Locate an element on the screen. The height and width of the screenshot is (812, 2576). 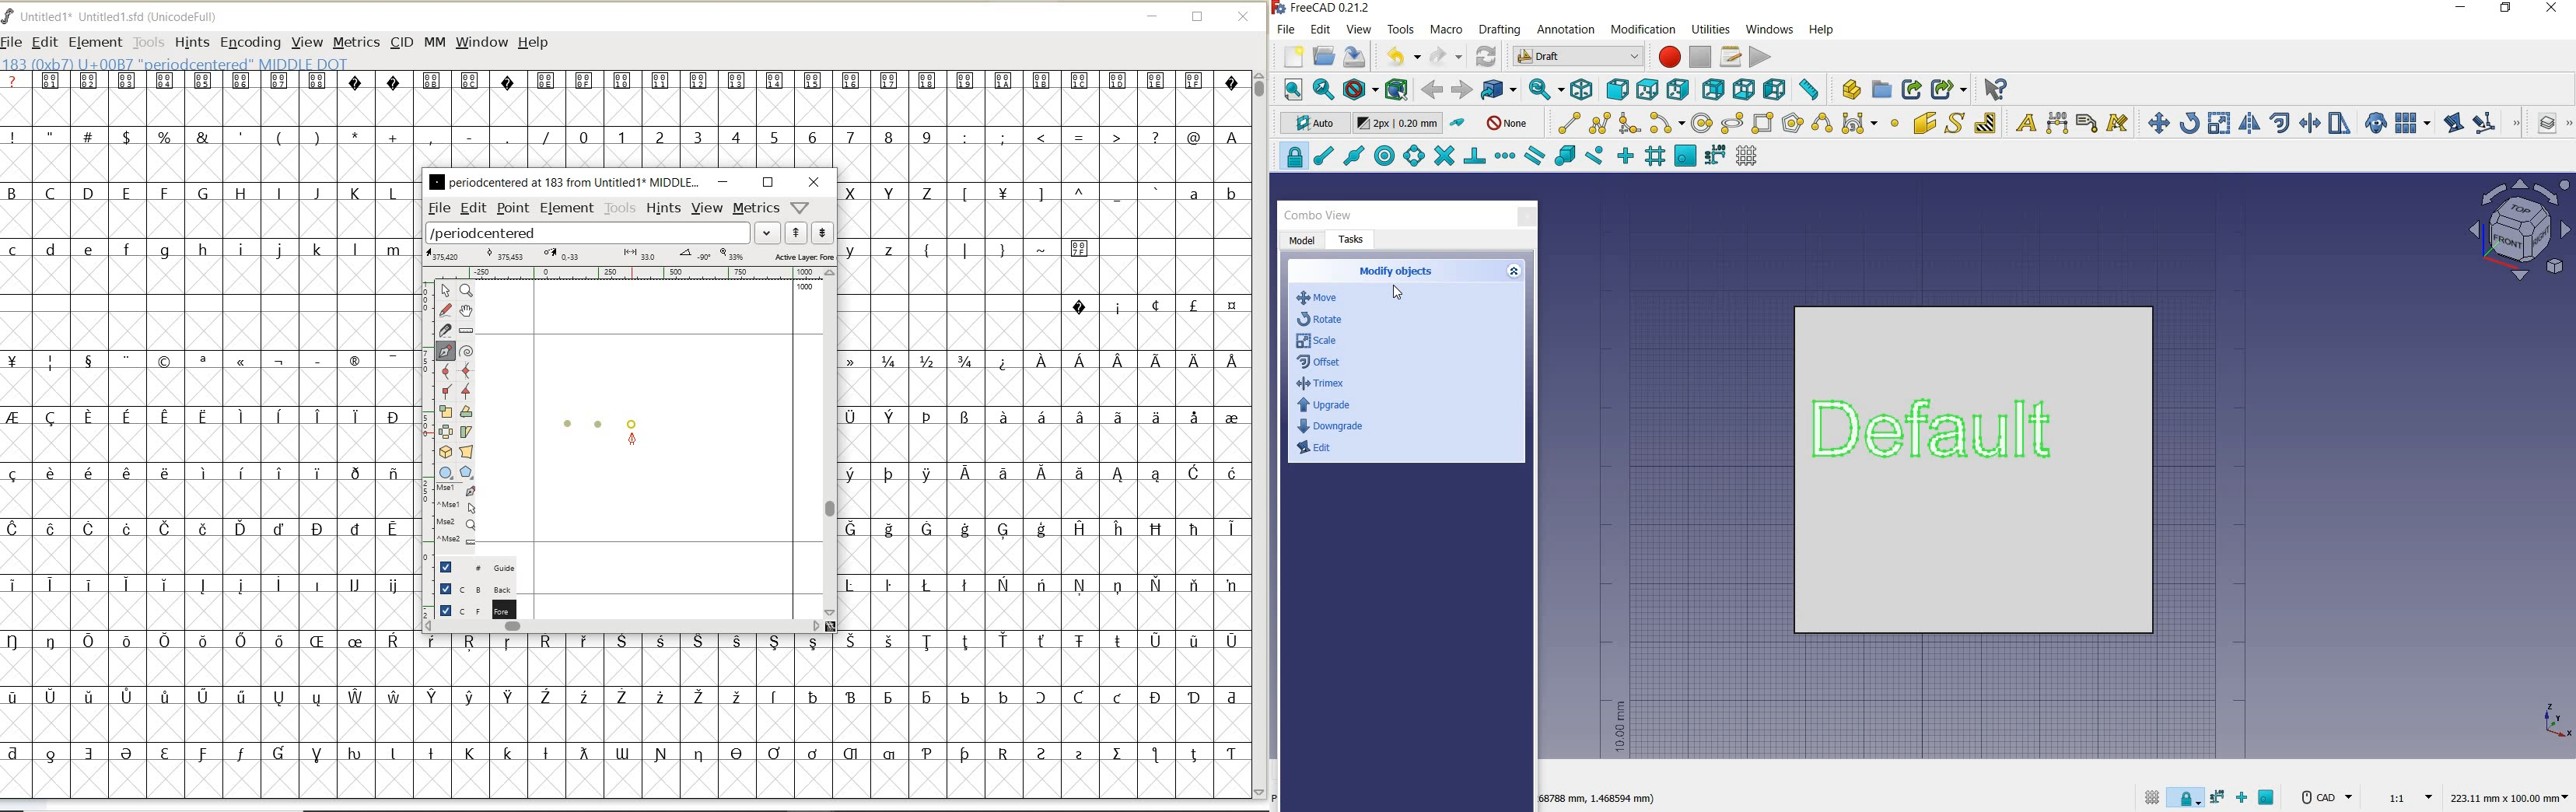
background is located at coordinates (471, 589).